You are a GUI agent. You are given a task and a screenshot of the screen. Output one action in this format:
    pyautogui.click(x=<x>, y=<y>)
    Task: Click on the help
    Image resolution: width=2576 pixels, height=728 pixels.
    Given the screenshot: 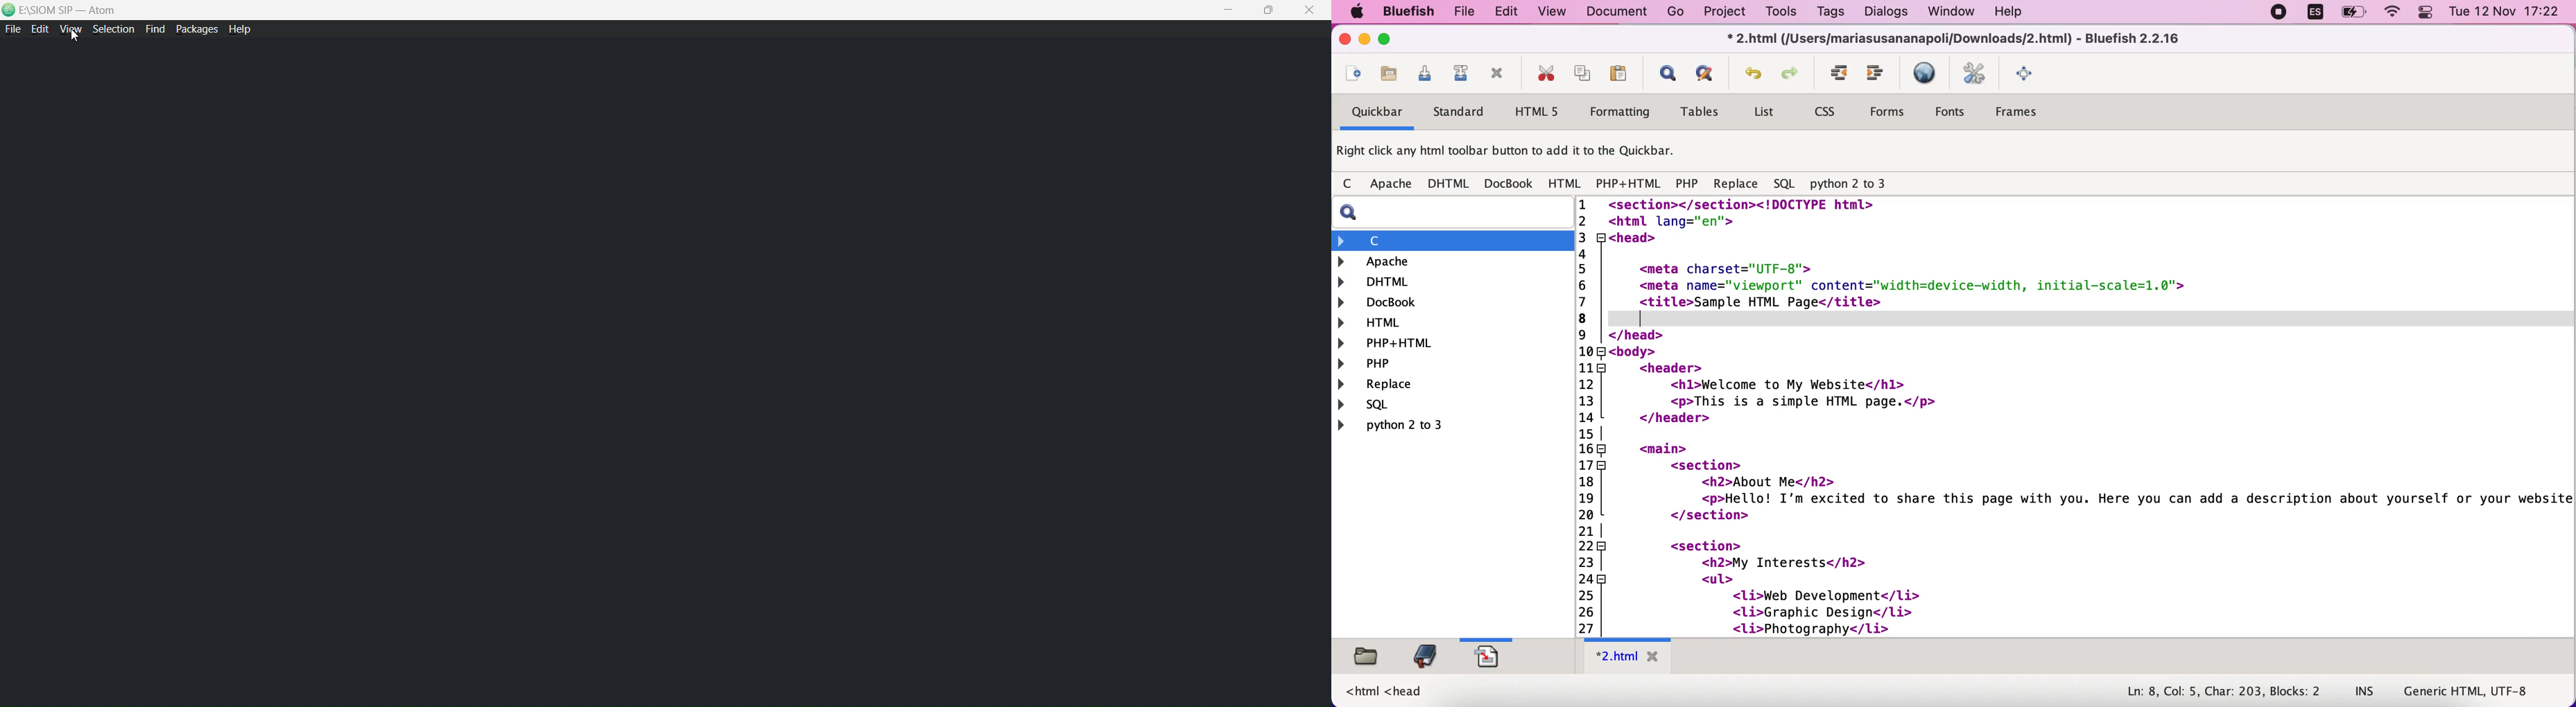 What is the action you would take?
    pyautogui.click(x=244, y=30)
    